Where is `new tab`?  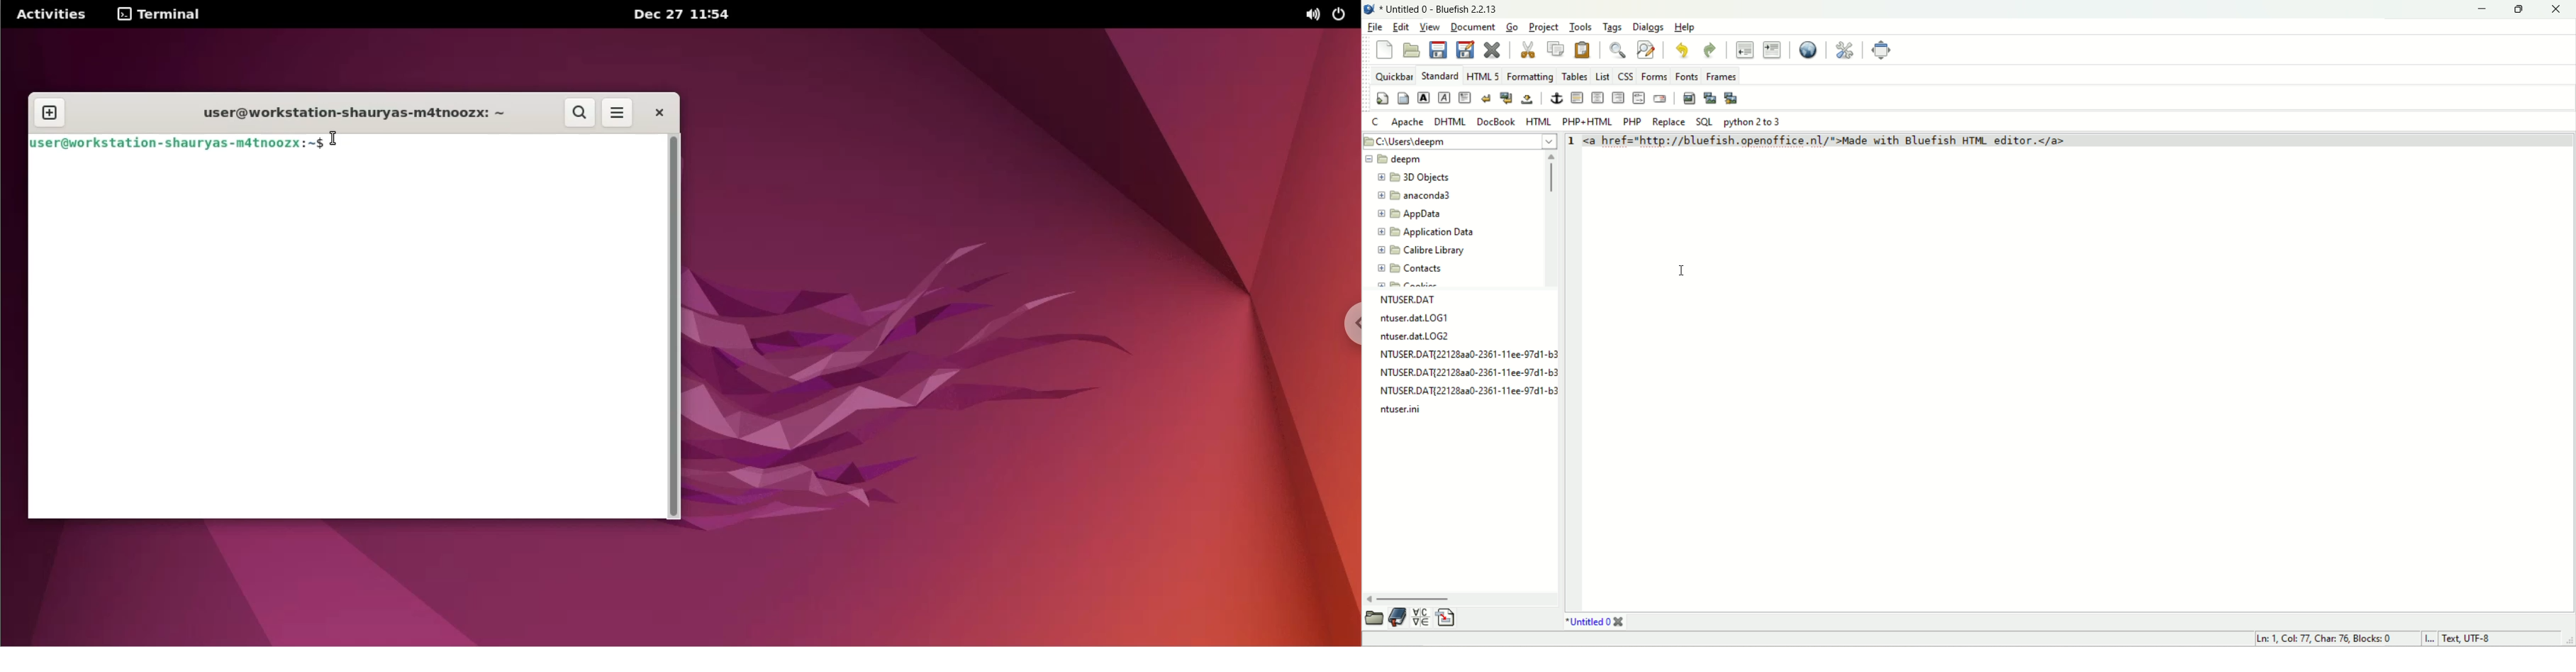 new tab is located at coordinates (49, 112).